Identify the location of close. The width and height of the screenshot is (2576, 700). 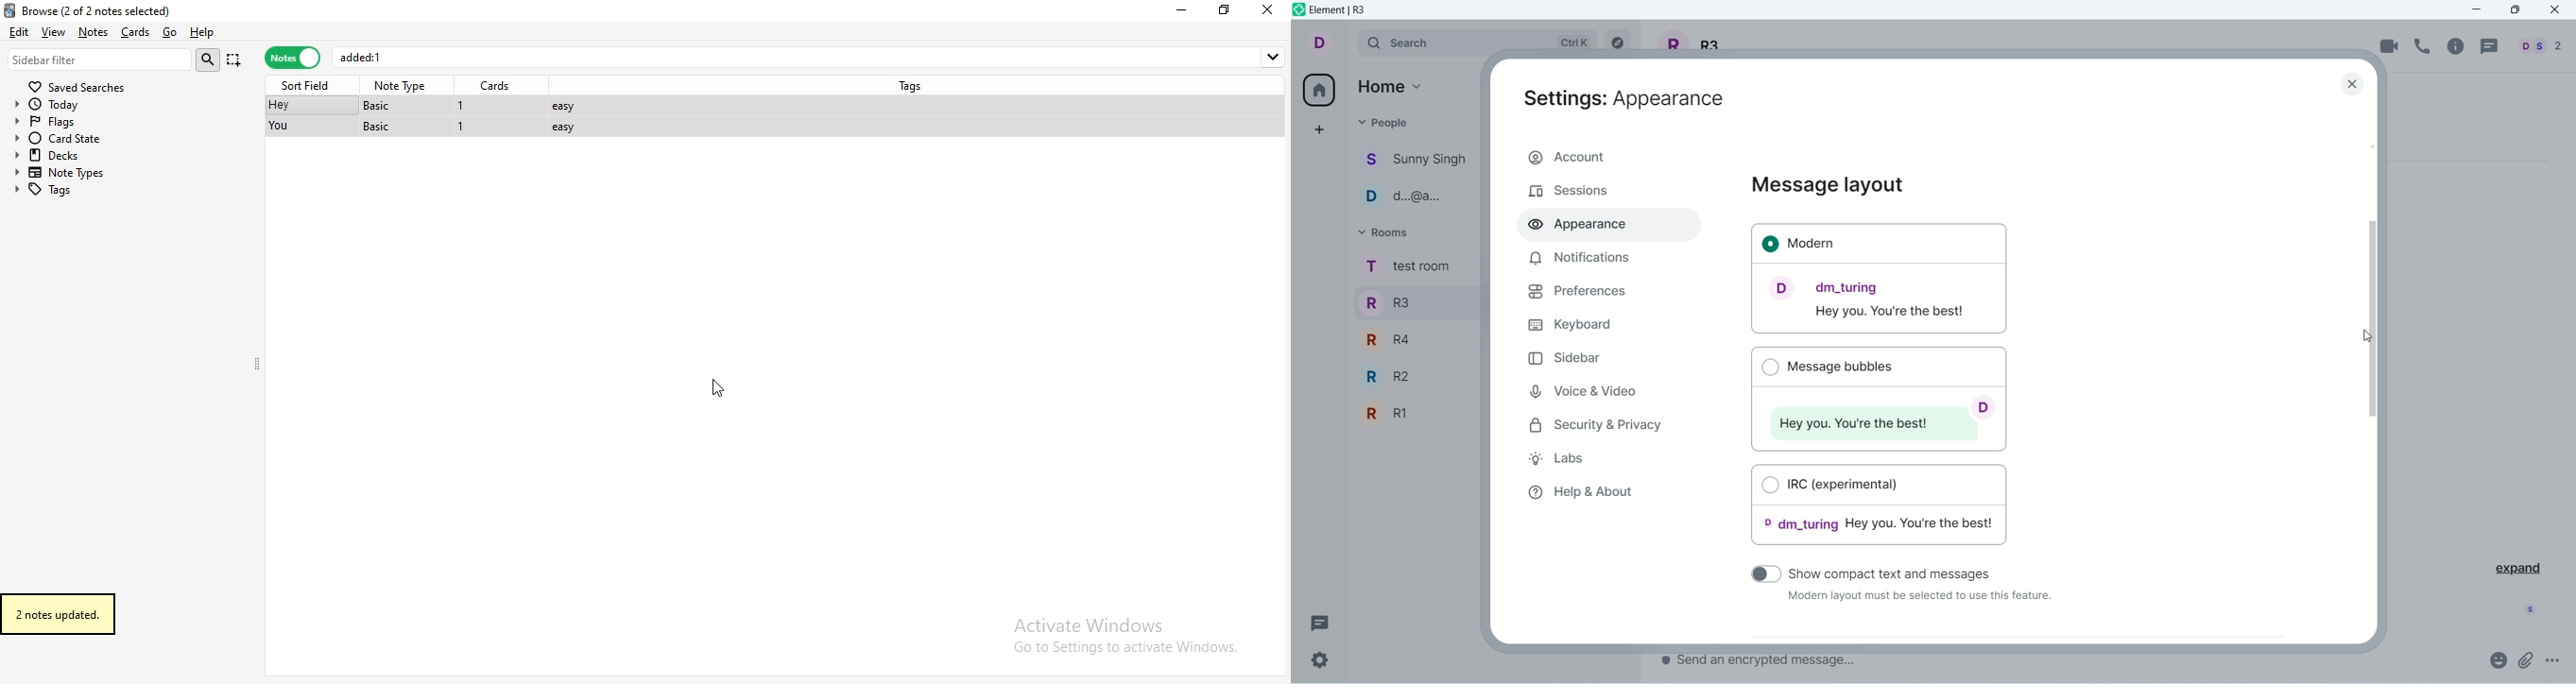
(1271, 9).